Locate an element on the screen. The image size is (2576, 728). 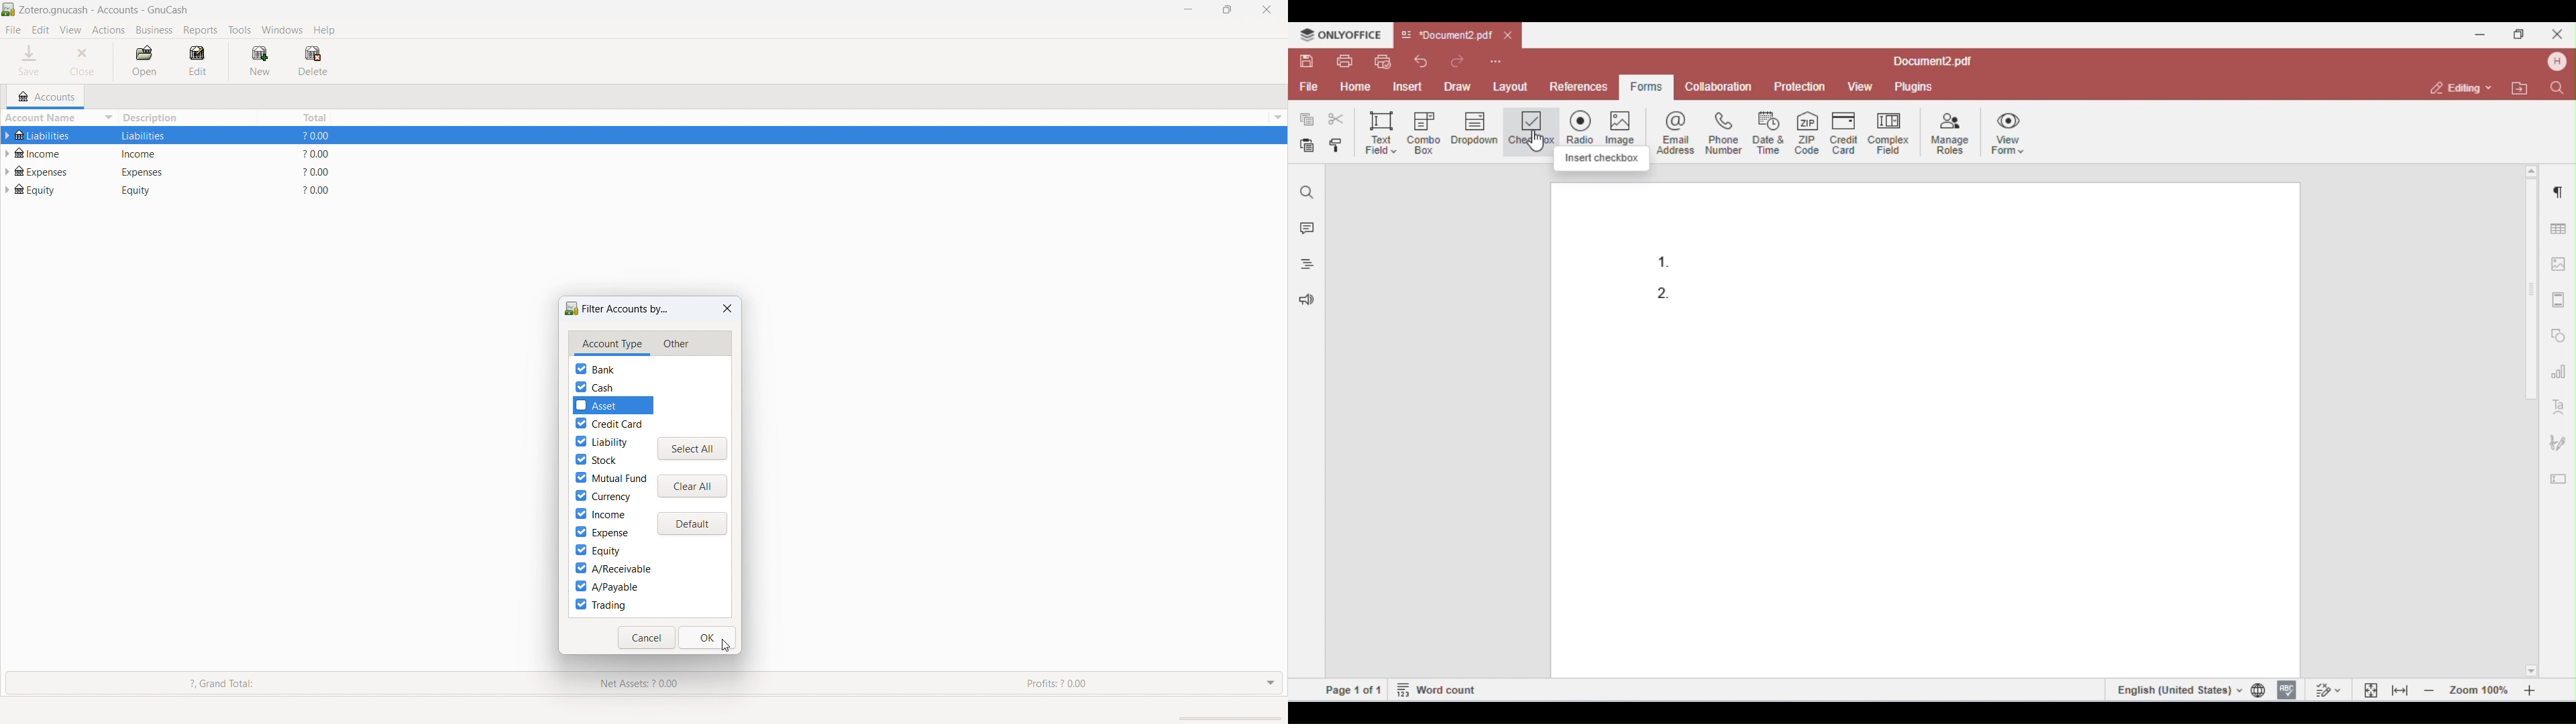
close is located at coordinates (1267, 9).